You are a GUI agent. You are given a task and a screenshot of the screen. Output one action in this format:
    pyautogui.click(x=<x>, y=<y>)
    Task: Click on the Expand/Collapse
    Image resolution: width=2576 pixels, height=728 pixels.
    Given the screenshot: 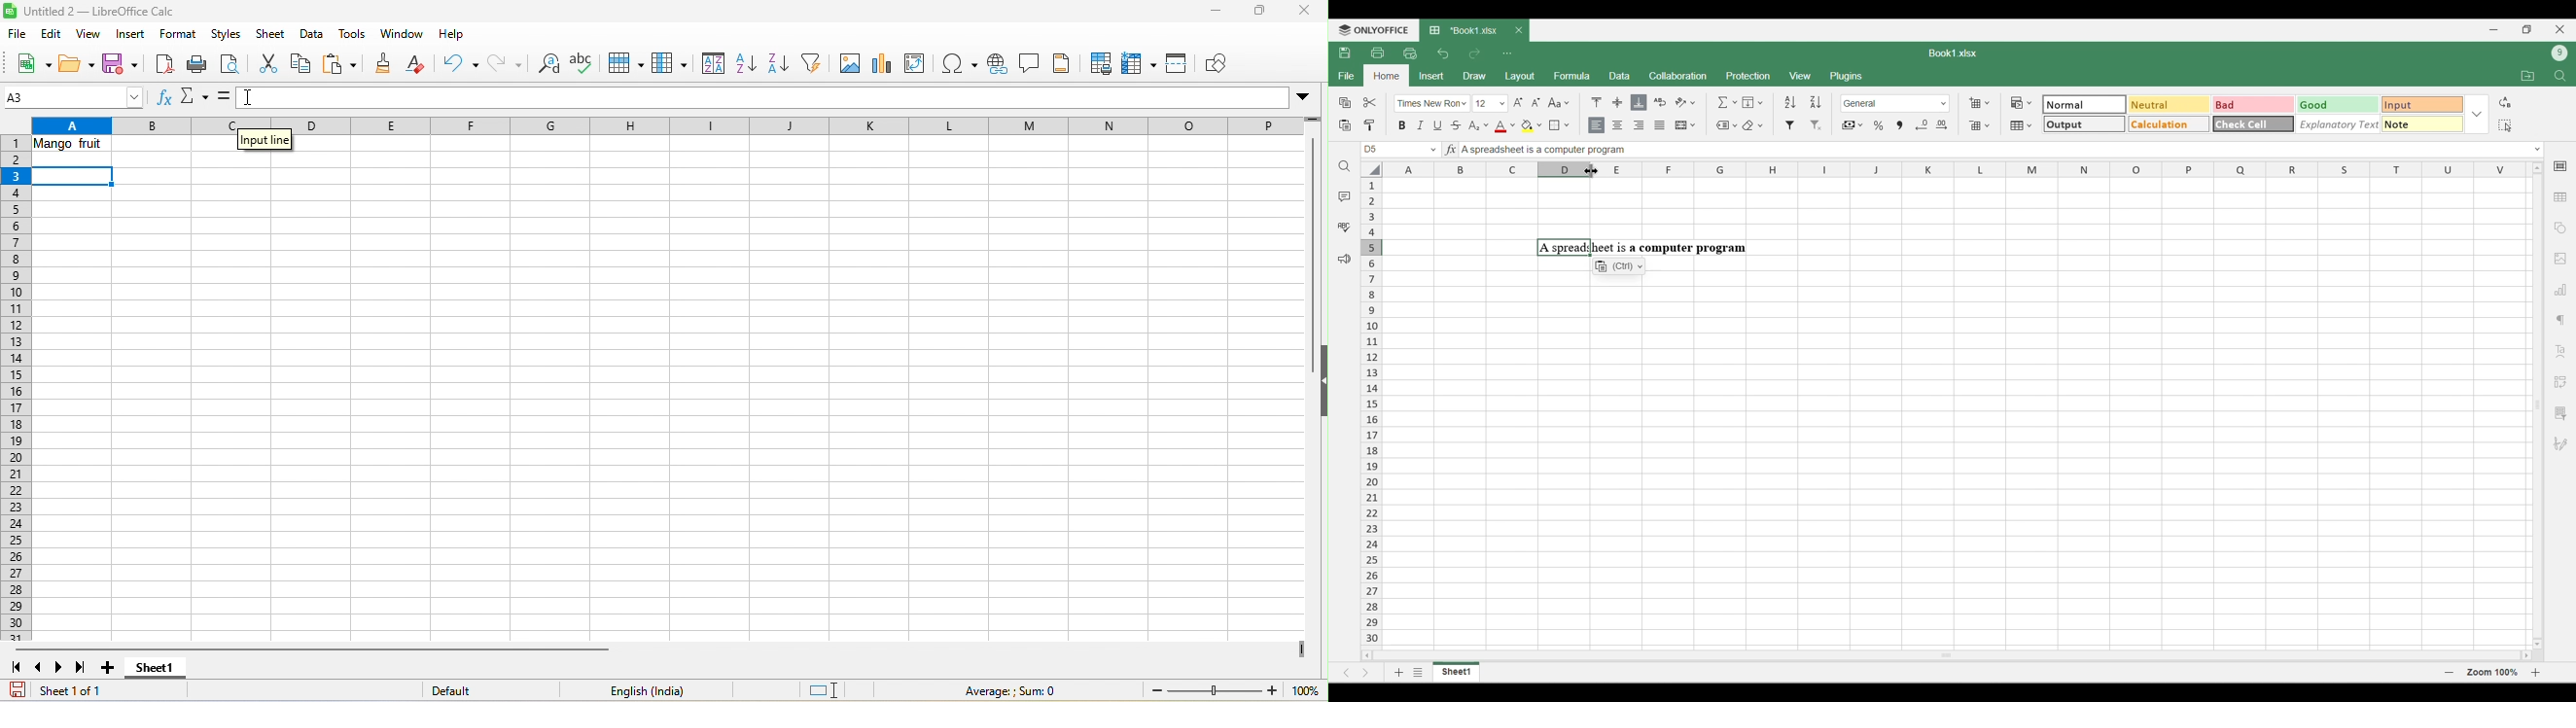 What is the action you would take?
    pyautogui.click(x=2477, y=114)
    